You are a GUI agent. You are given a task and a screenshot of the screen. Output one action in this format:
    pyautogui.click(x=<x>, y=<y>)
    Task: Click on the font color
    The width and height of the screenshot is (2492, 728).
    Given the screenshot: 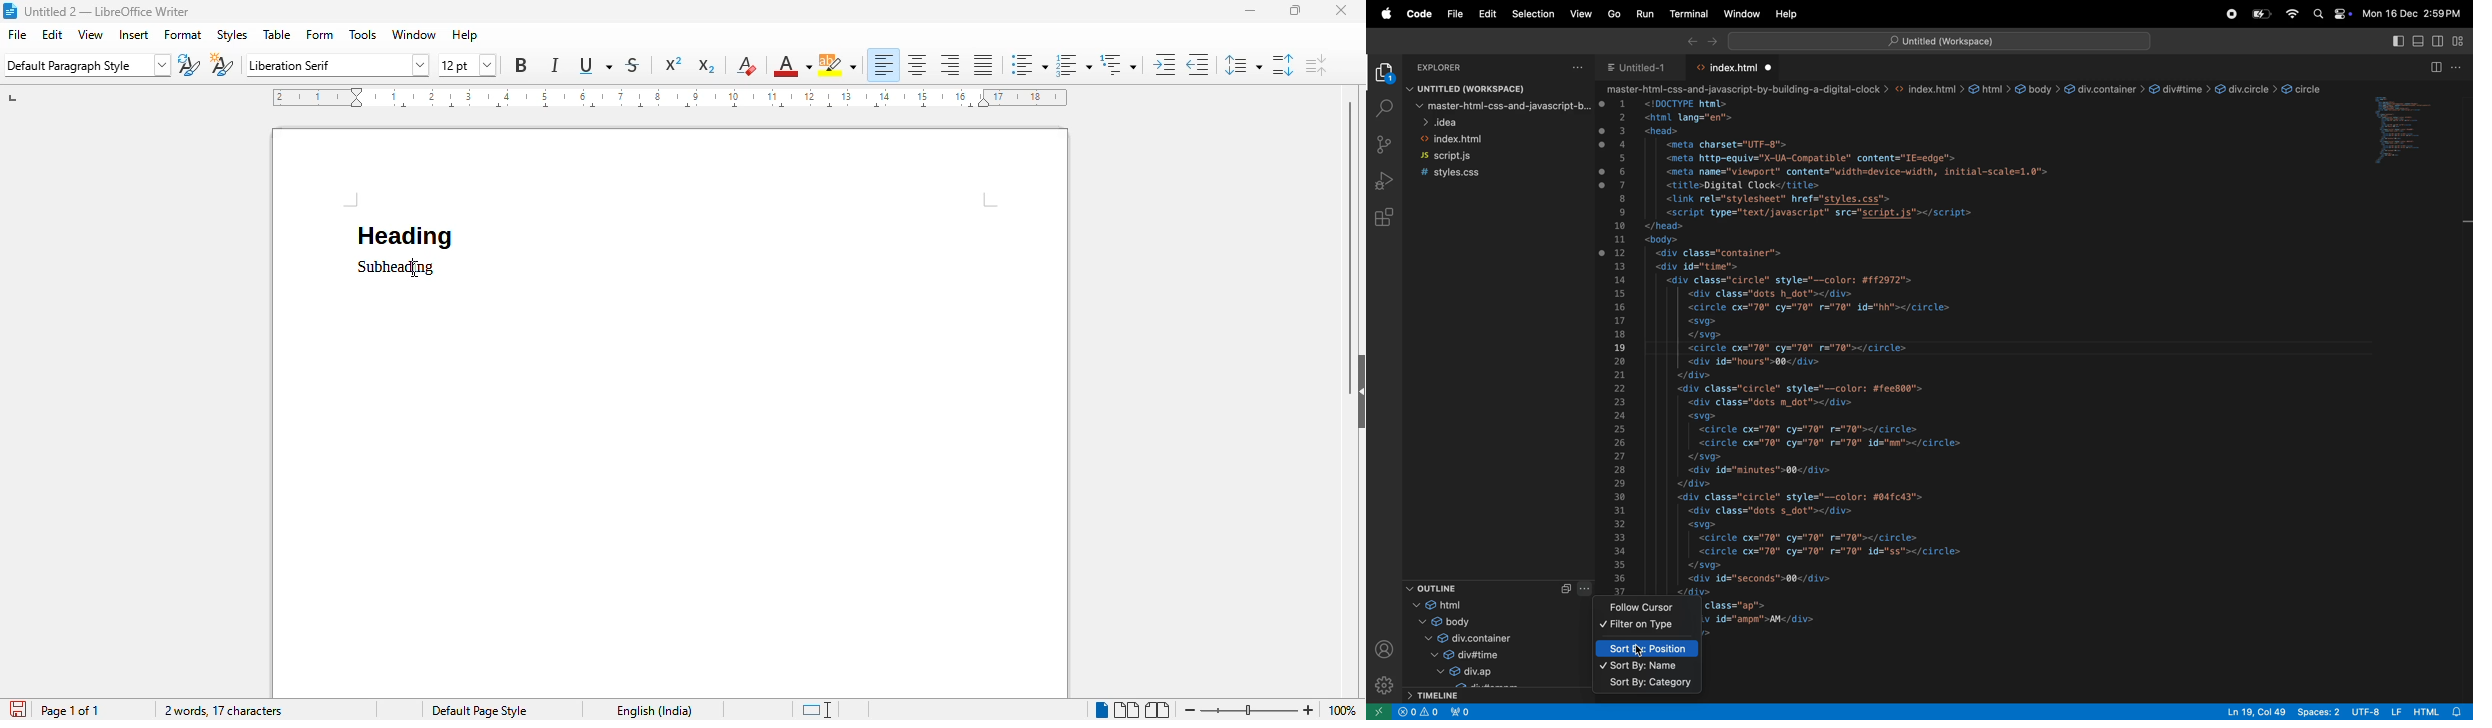 What is the action you would take?
    pyautogui.click(x=791, y=67)
    